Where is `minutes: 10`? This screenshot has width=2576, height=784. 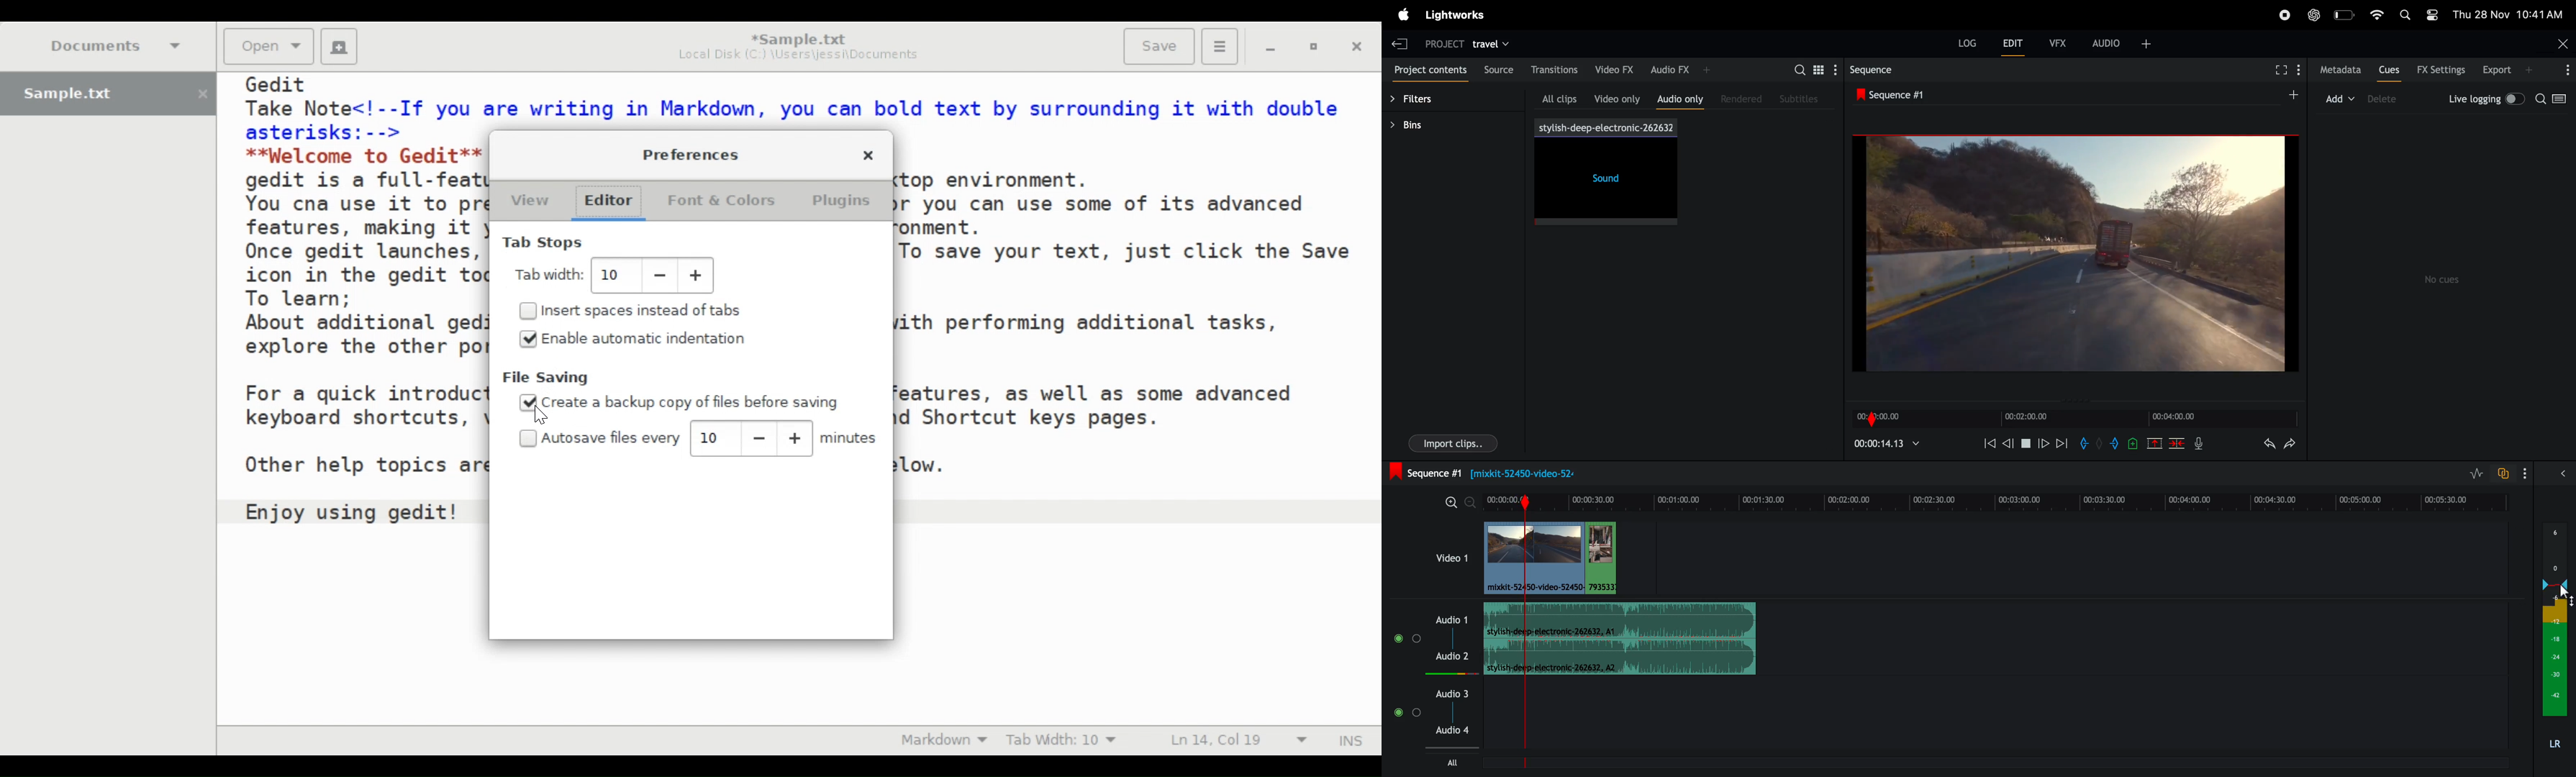
minutes: 10 is located at coordinates (715, 437).